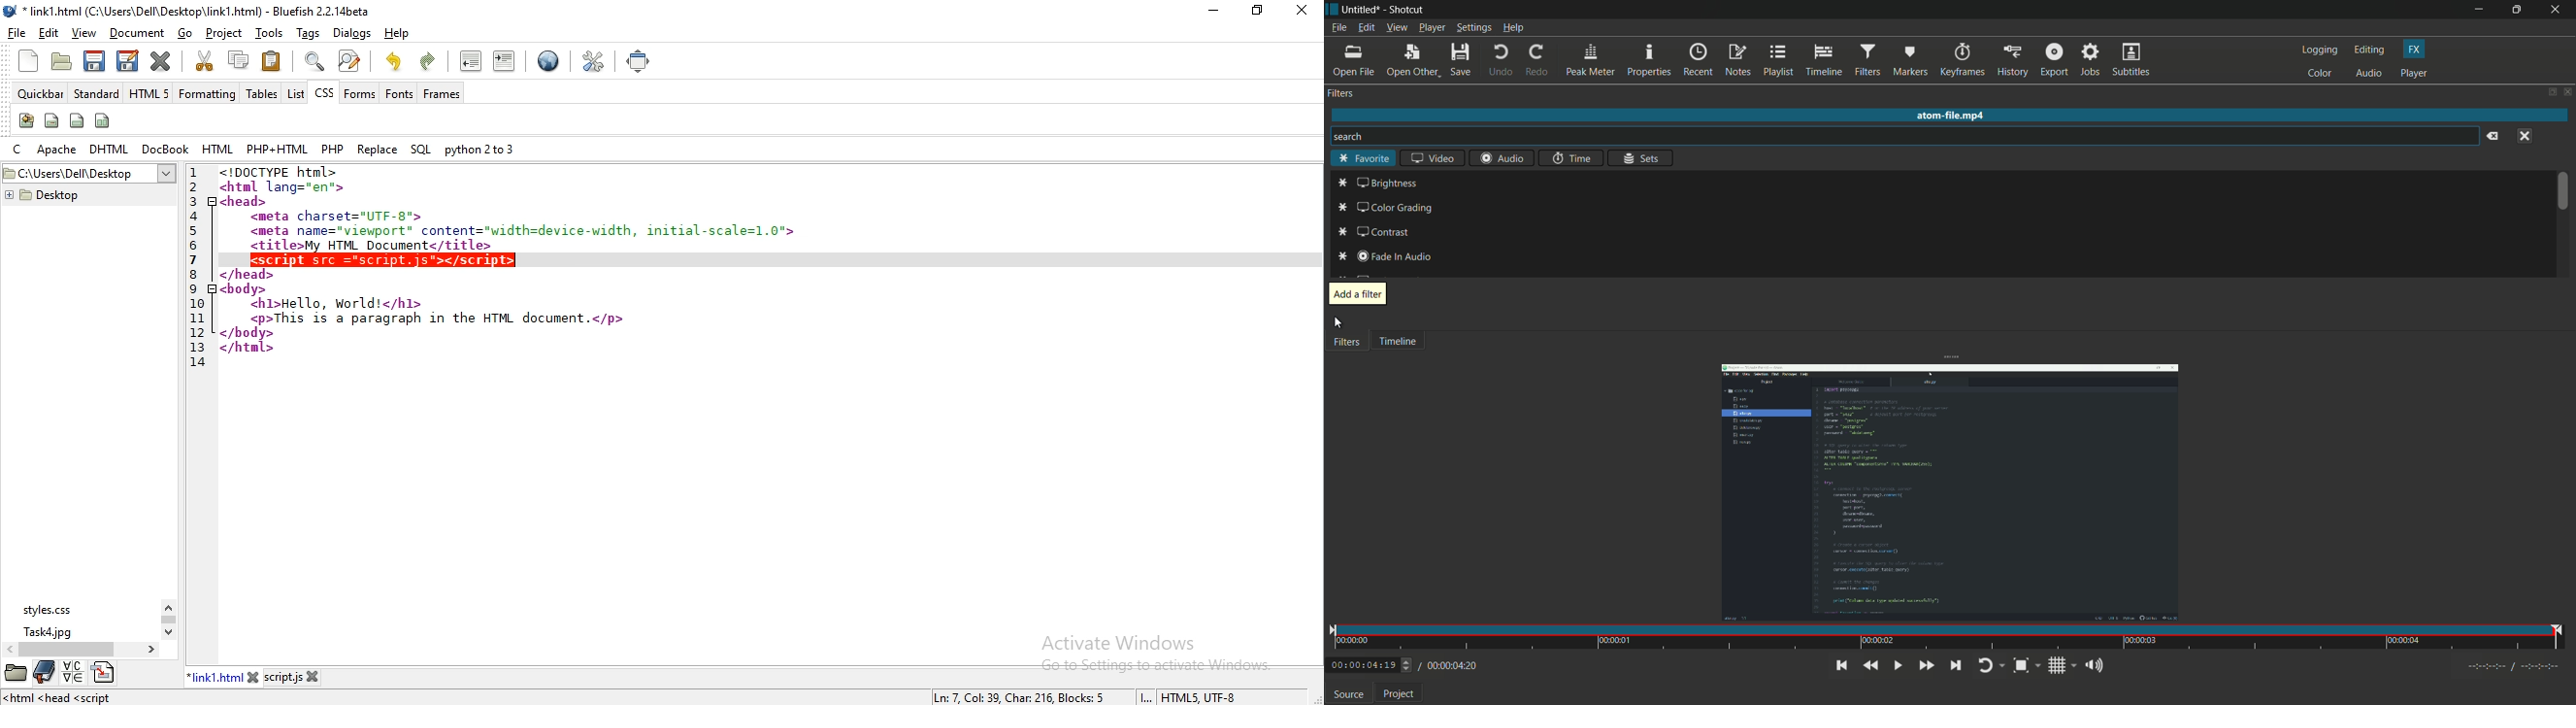  I want to click on python 2 to 3, so click(480, 149).